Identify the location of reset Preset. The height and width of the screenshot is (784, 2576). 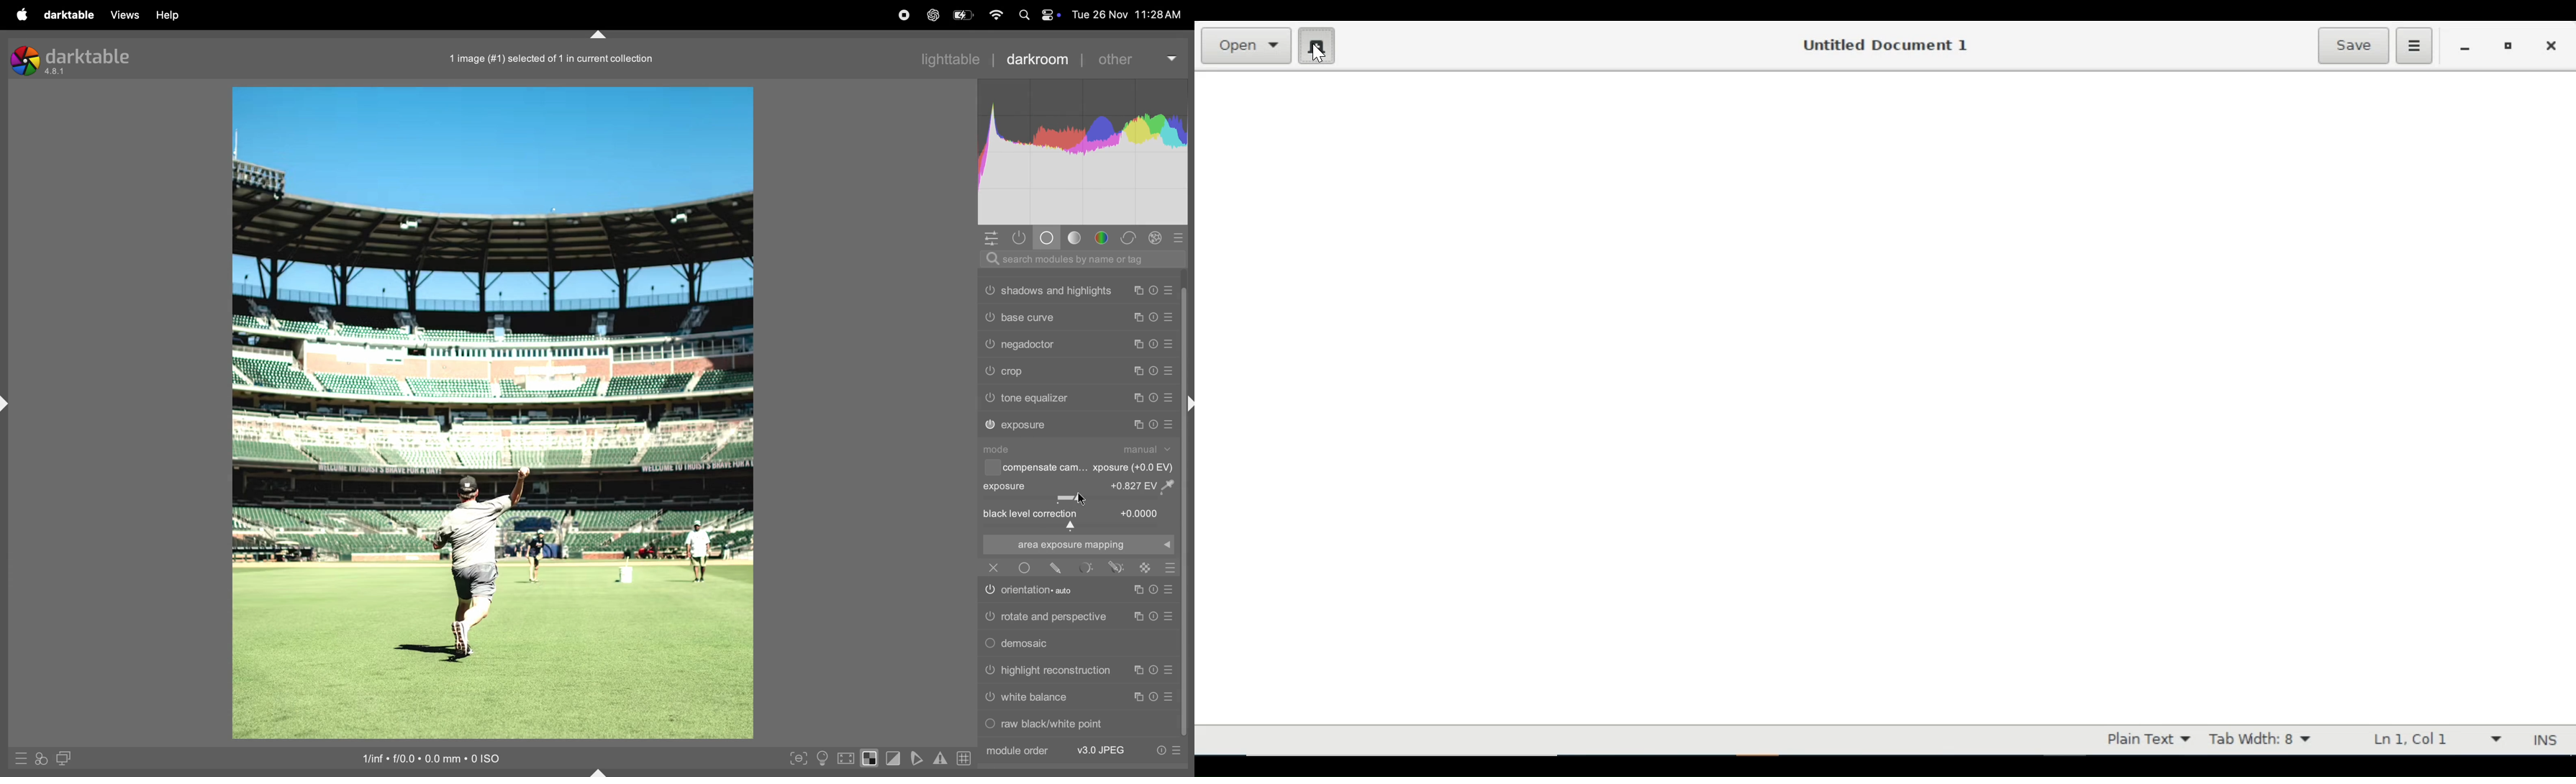
(1153, 616).